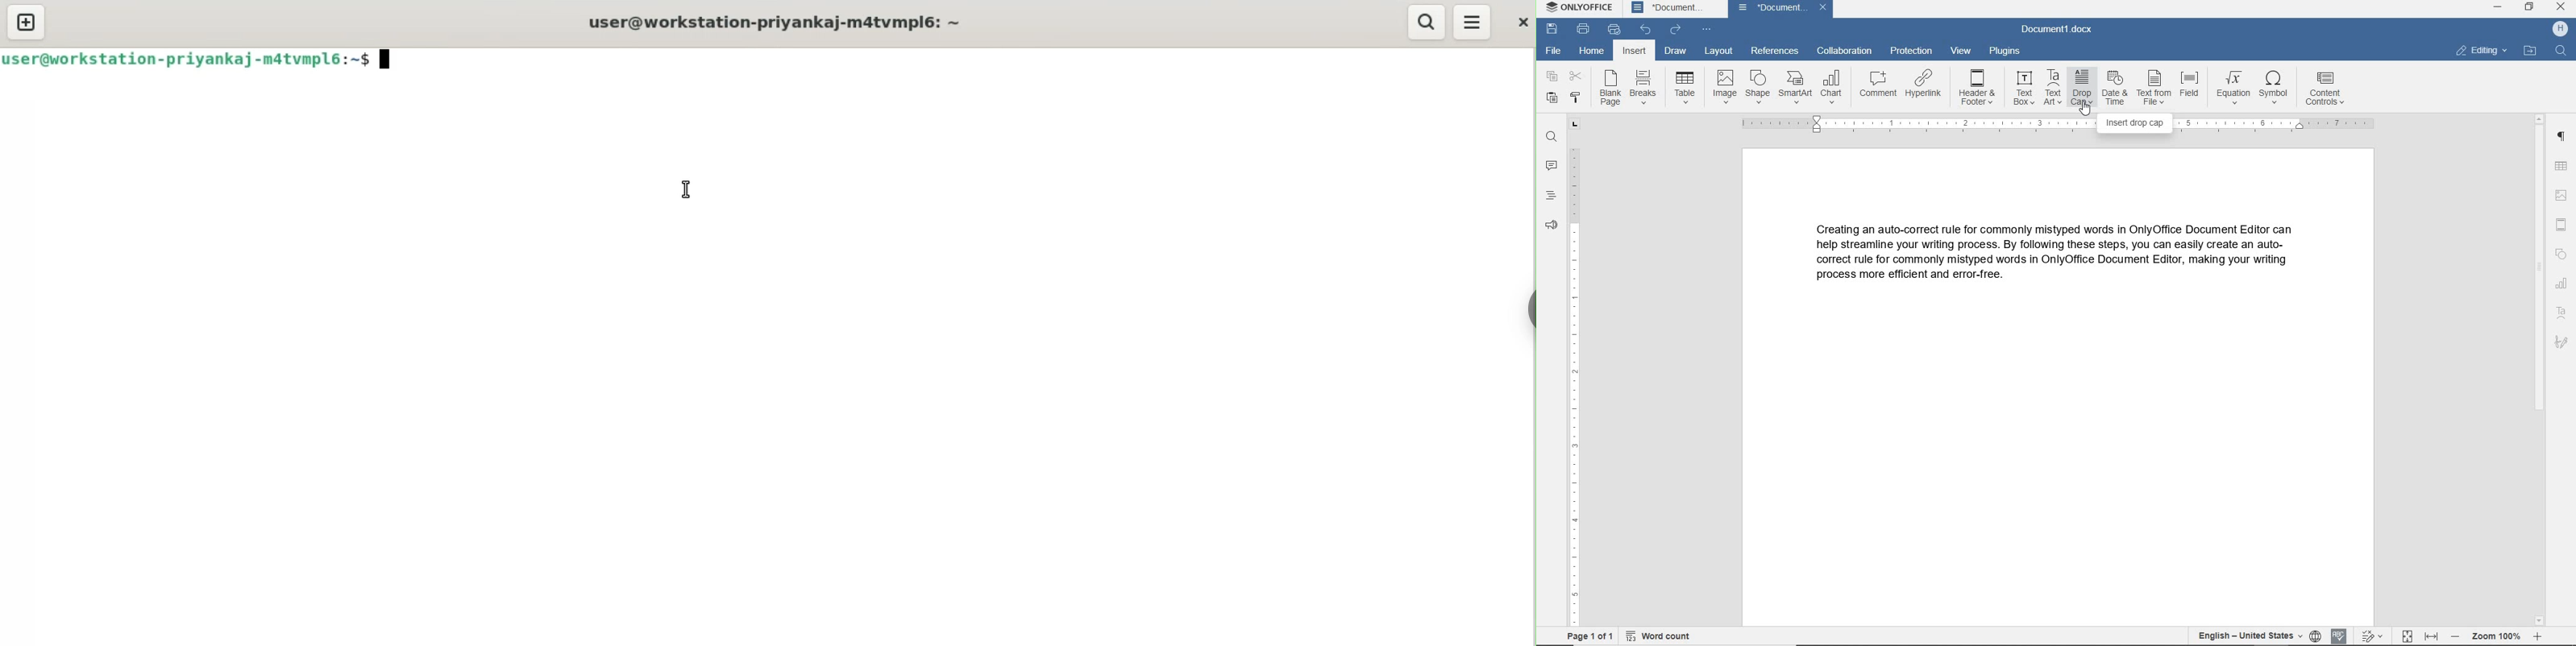 This screenshot has height=672, width=2576. I want to click on customize quick access toolbar, so click(1706, 28).